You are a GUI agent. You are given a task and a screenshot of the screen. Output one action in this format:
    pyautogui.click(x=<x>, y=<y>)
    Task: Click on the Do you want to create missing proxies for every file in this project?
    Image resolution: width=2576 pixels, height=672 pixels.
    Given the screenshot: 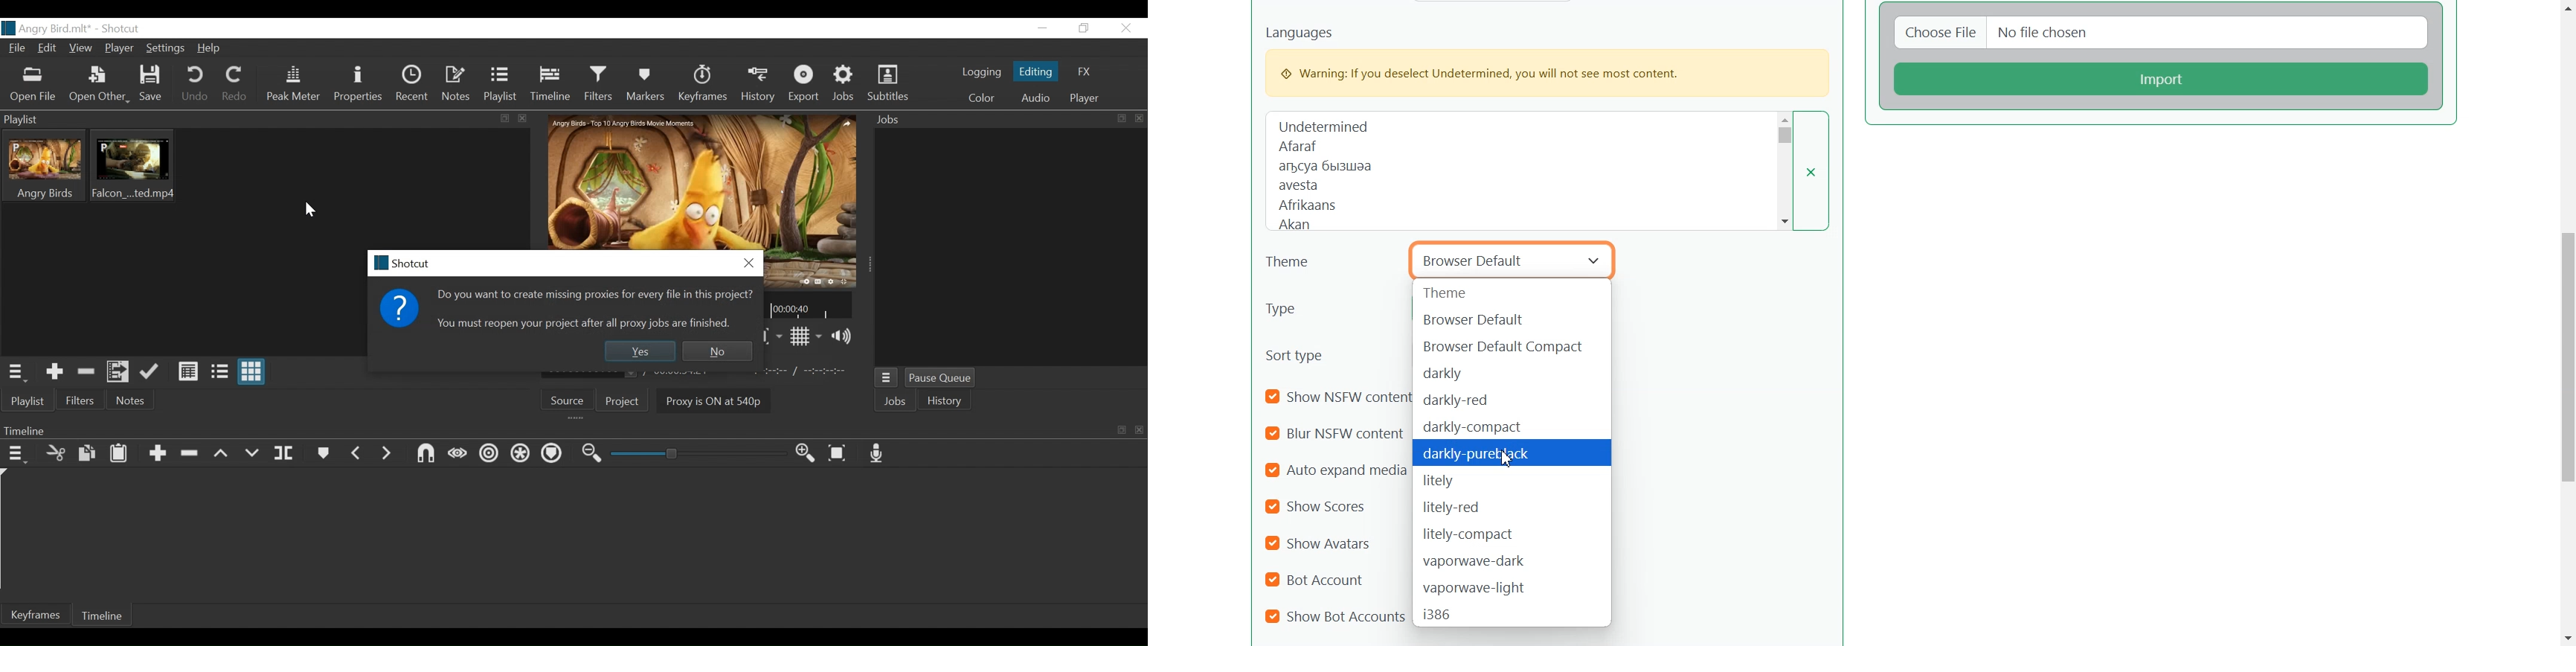 What is the action you would take?
    pyautogui.click(x=595, y=293)
    